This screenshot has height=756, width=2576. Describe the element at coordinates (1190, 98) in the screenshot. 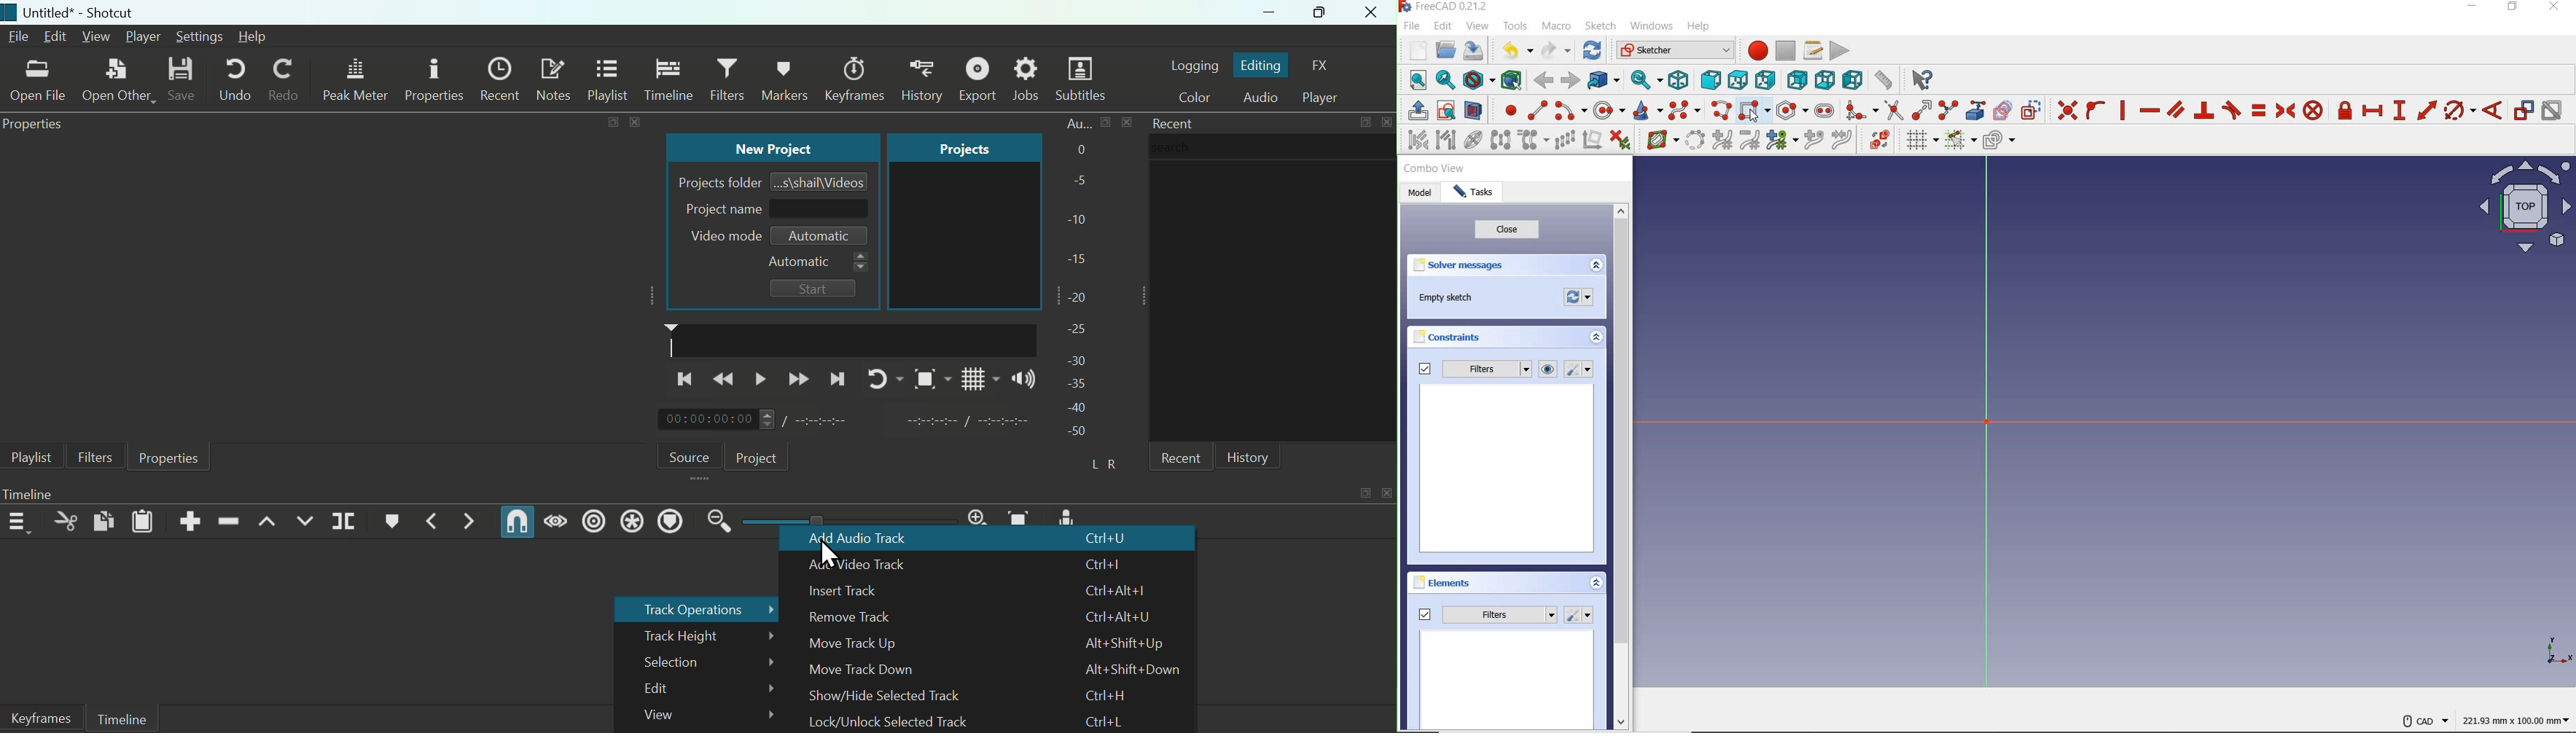

I see `Color` at that location.